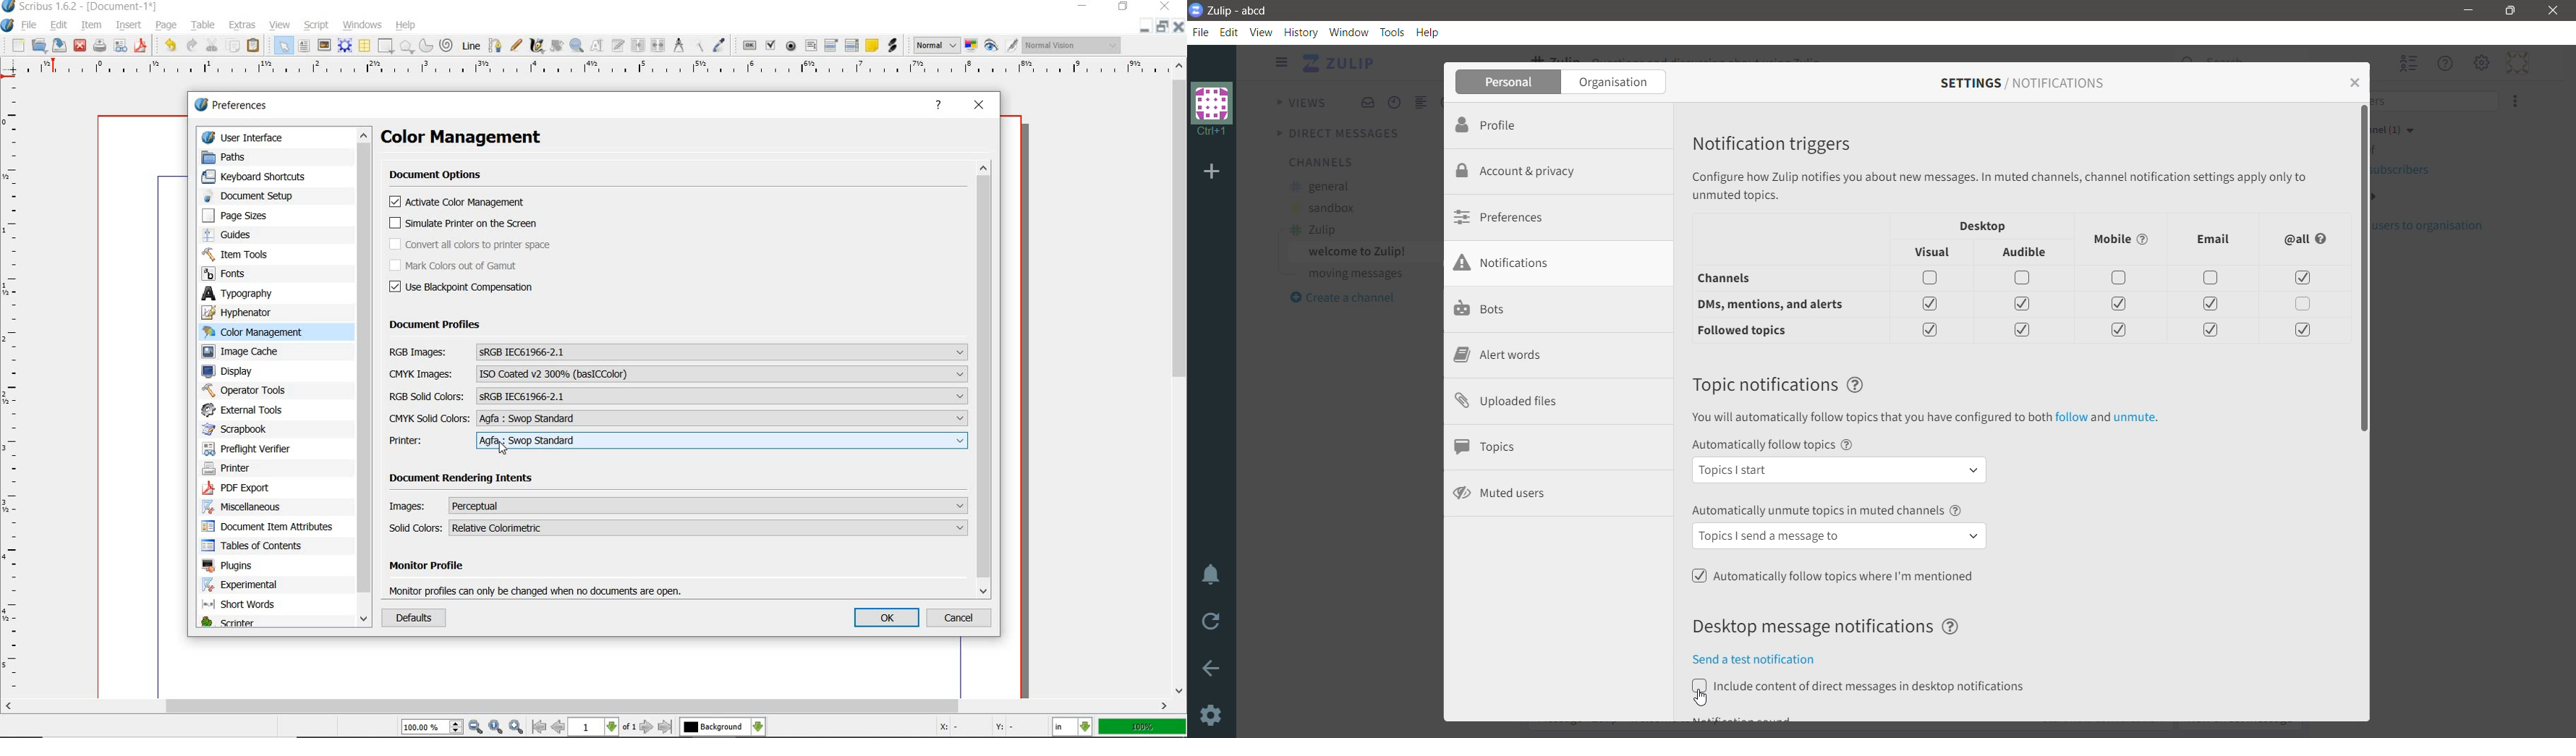 The height and width of the screenshot is (756, 2576). Describe the element at coordinates (264, 546) in the screenshot. I see `tables of contents` at that location.